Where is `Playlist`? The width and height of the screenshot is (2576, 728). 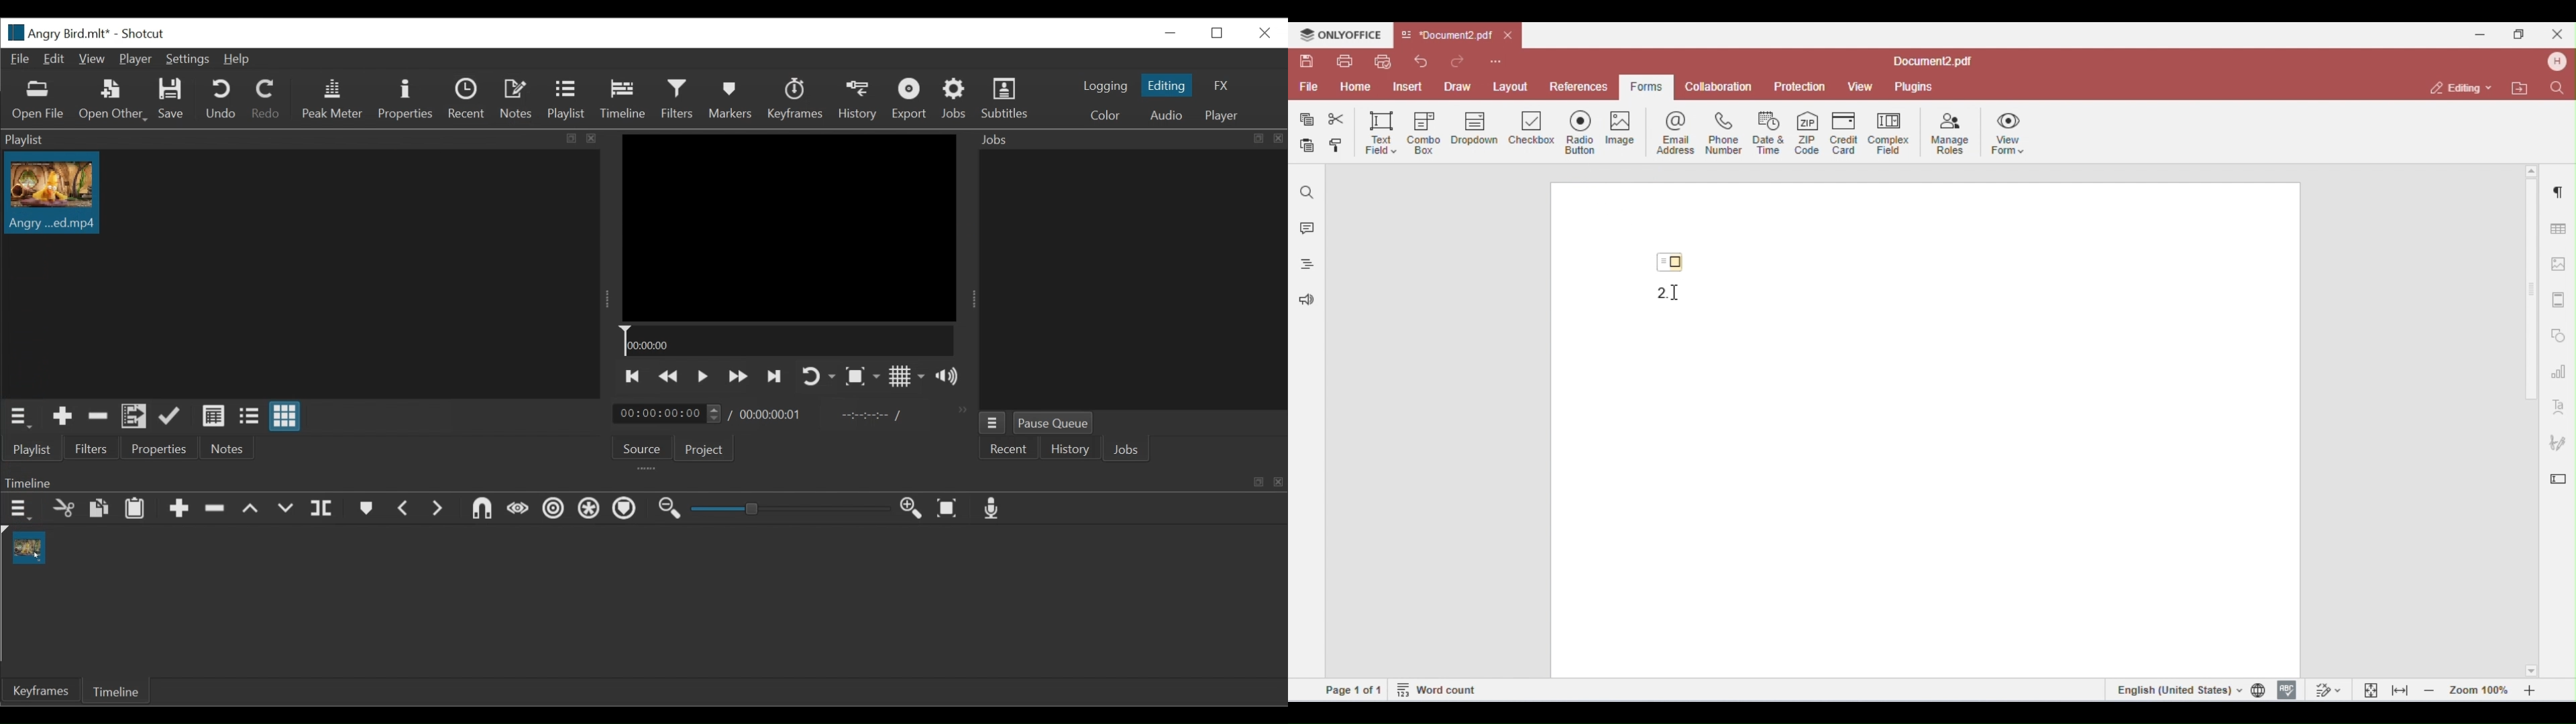
Playlist is located at coordinates (566, 99).